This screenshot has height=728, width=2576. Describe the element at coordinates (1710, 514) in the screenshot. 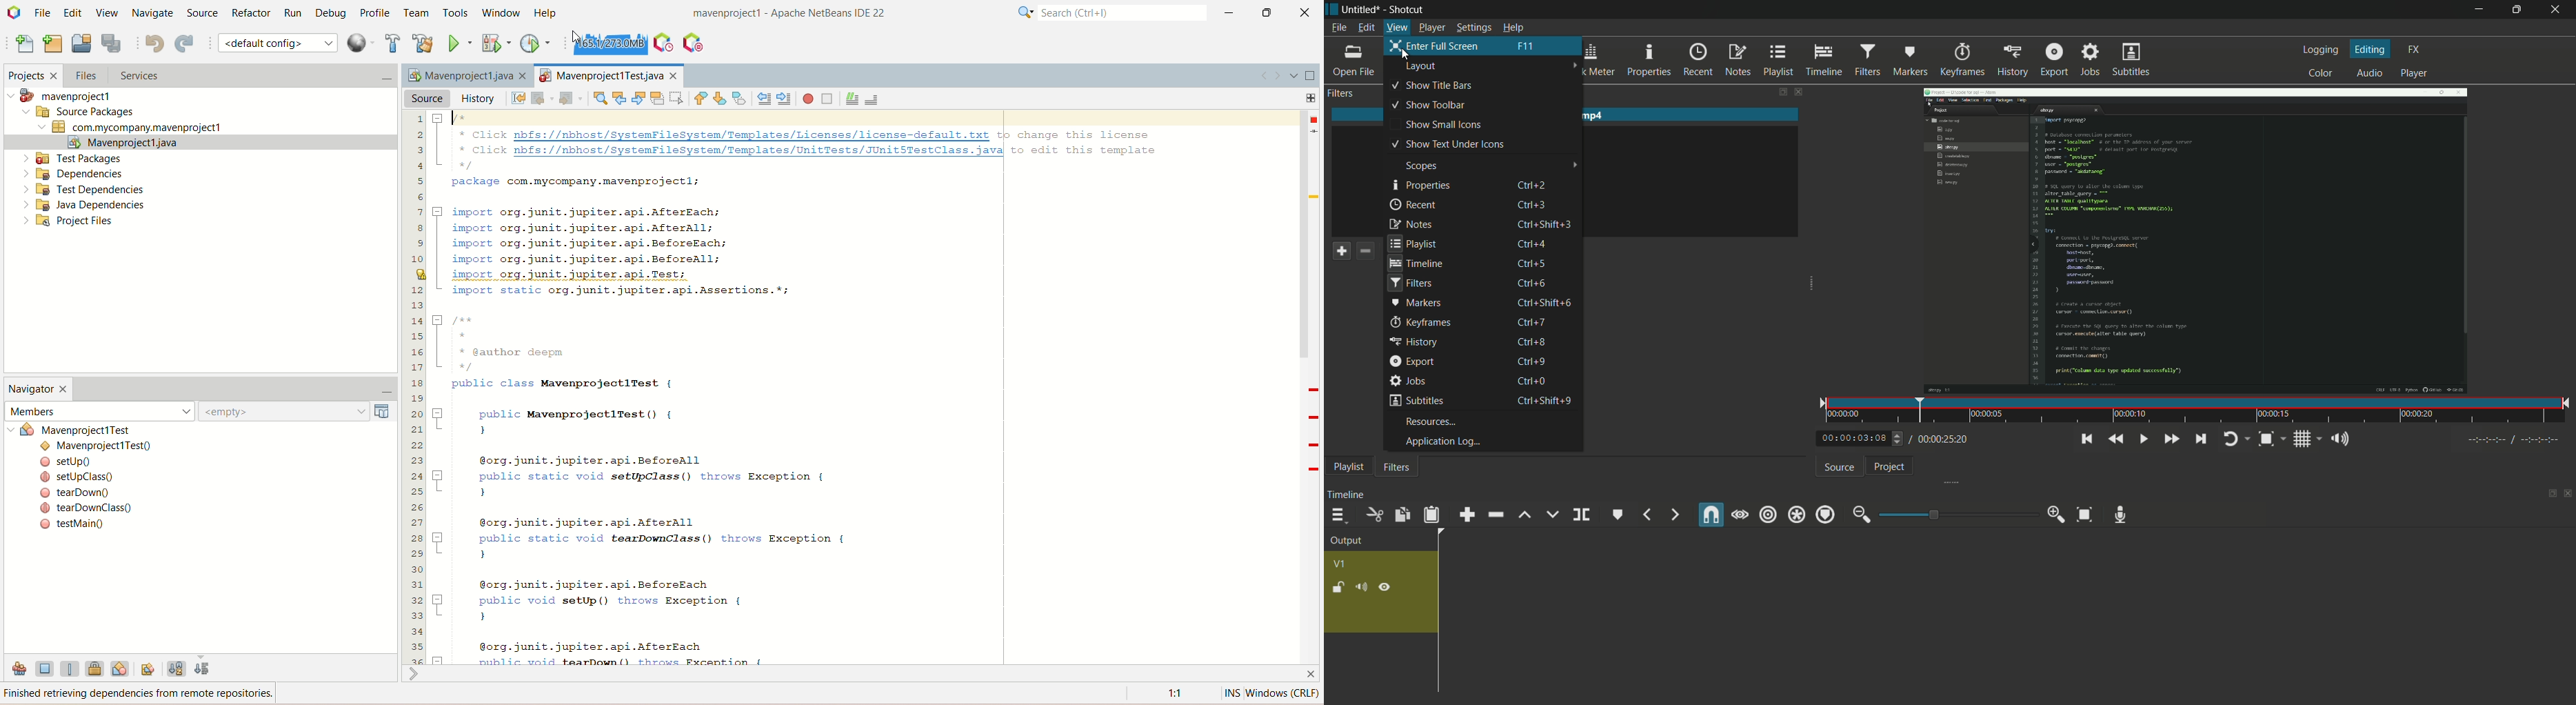

I see `snap` at that location.